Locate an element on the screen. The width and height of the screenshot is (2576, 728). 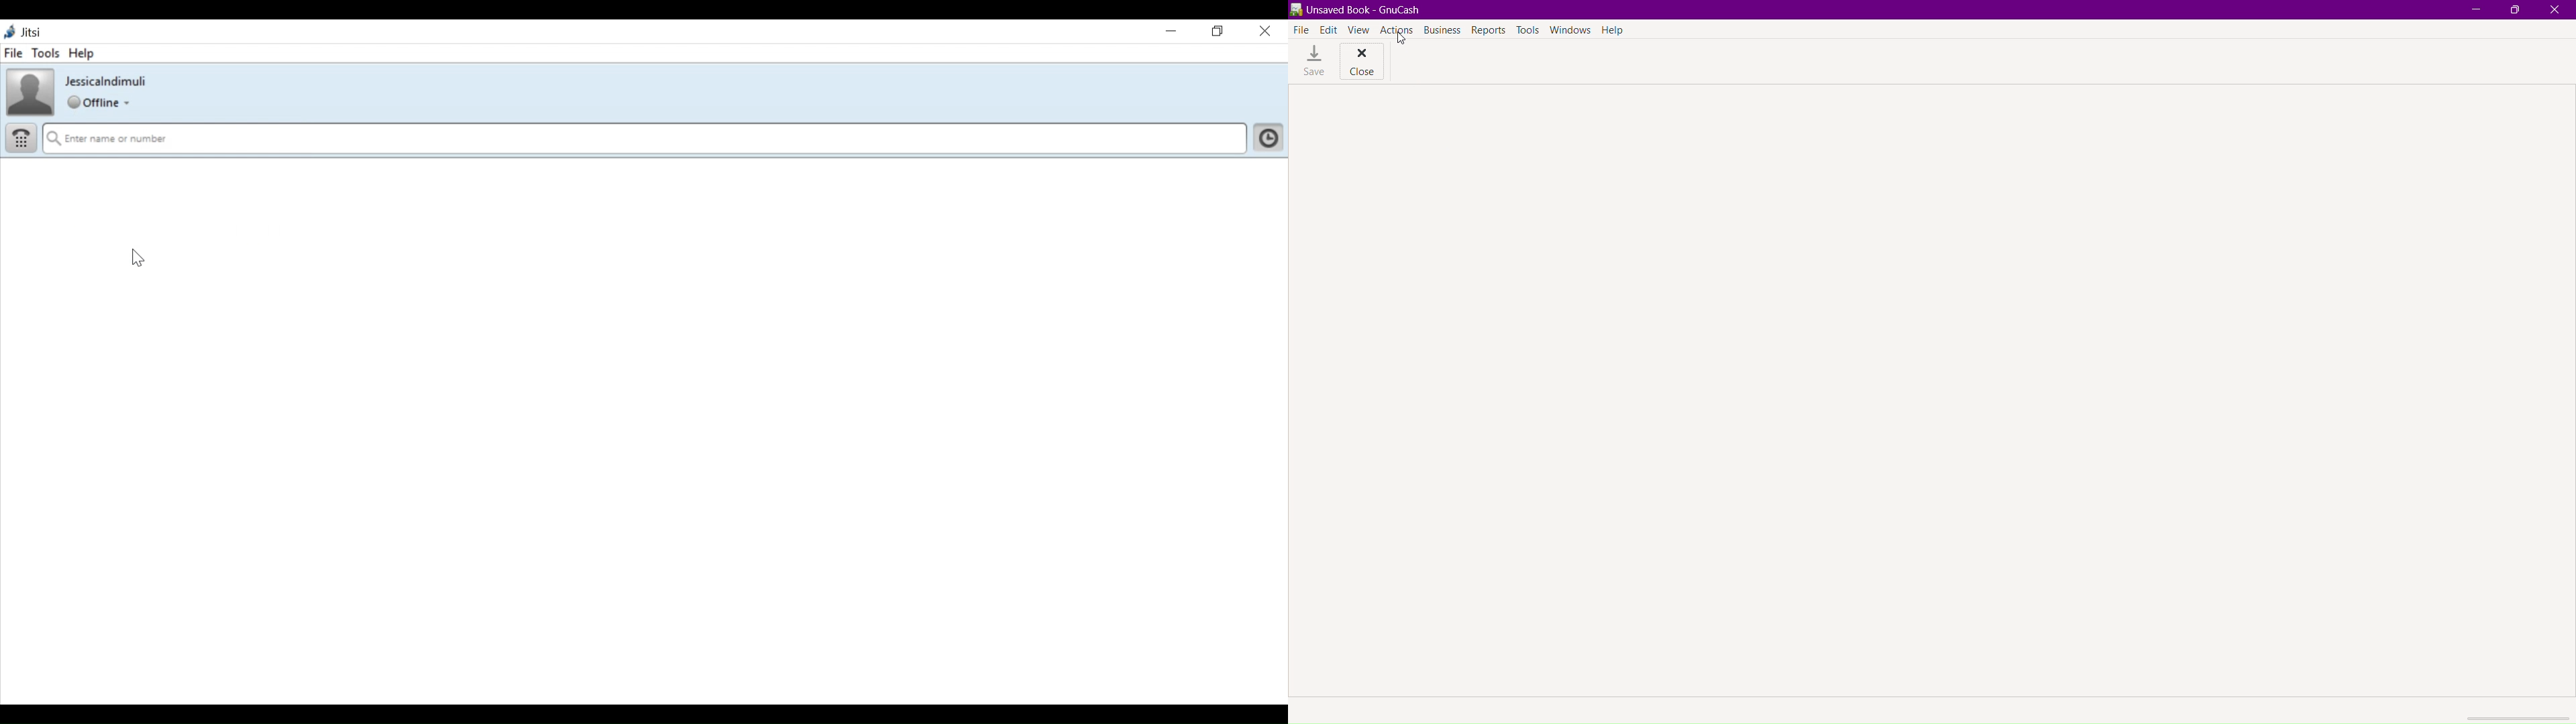
Minimize is located at coordinates (2475, 10).